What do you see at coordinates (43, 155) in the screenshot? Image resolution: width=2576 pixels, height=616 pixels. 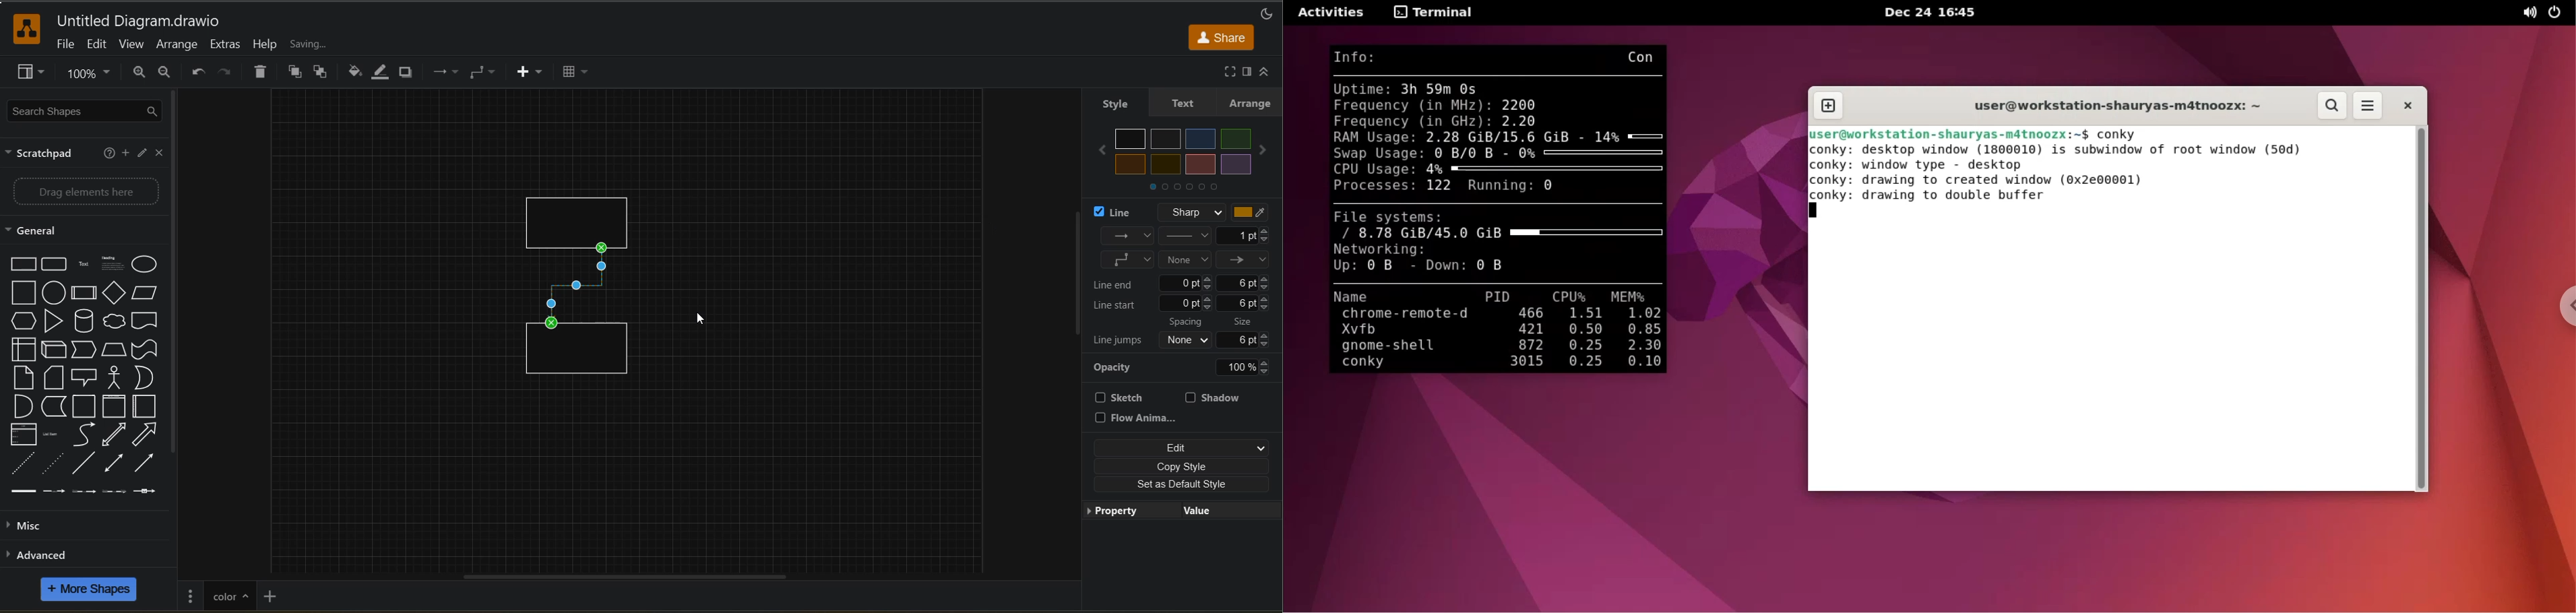 I see `scratchpad` at bounding box center [43, 155].